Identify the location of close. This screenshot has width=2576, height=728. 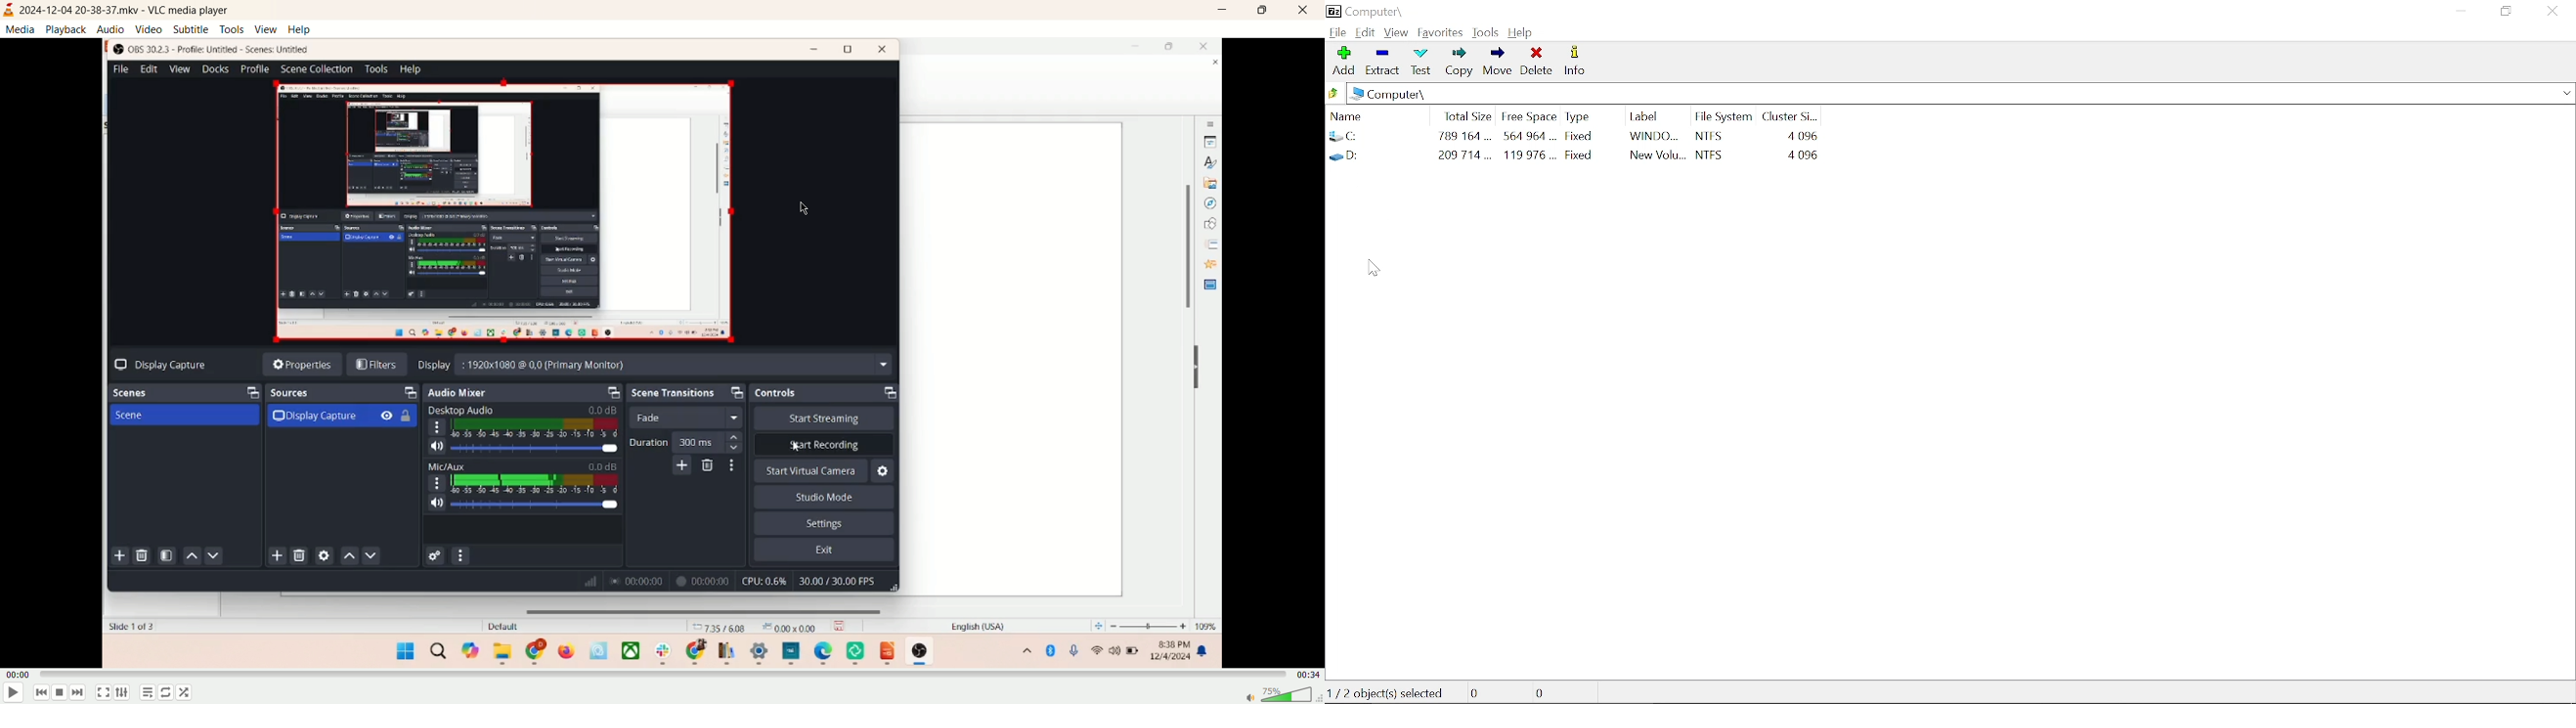
(1299, 12).